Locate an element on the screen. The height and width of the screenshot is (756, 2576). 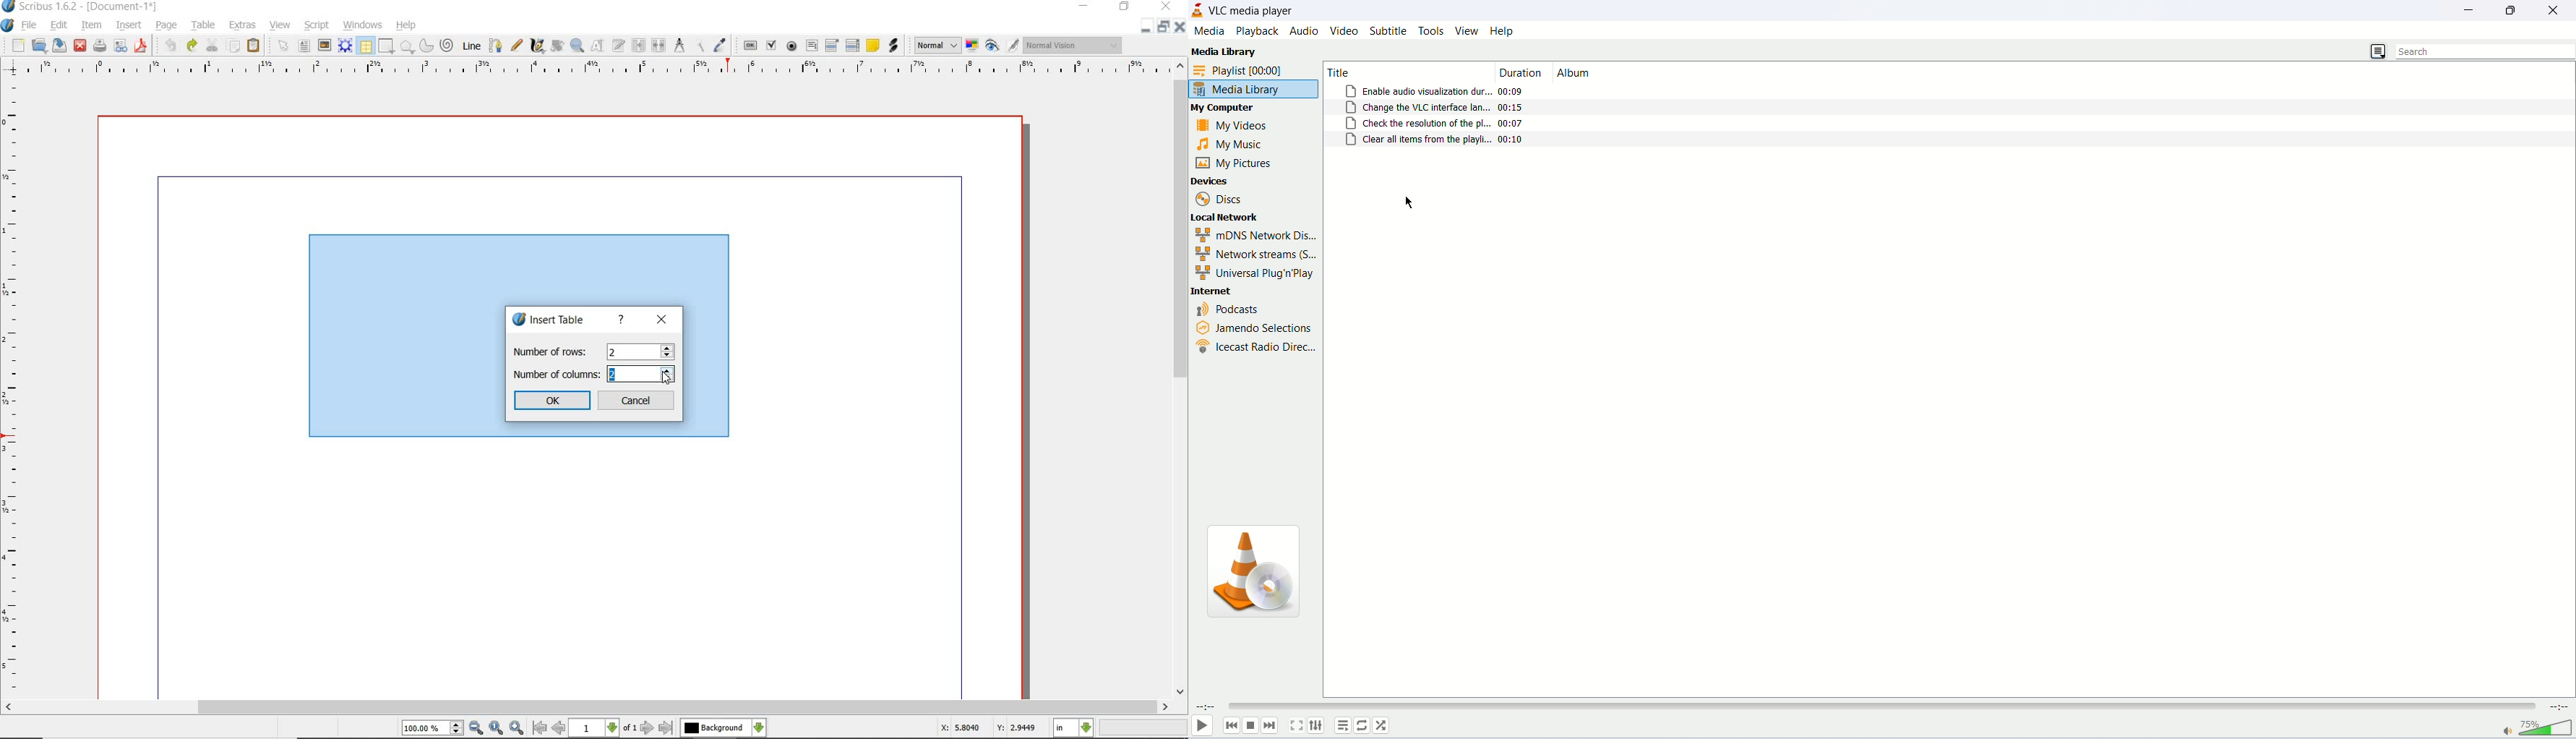
image is located at coordinates (1255, 573).